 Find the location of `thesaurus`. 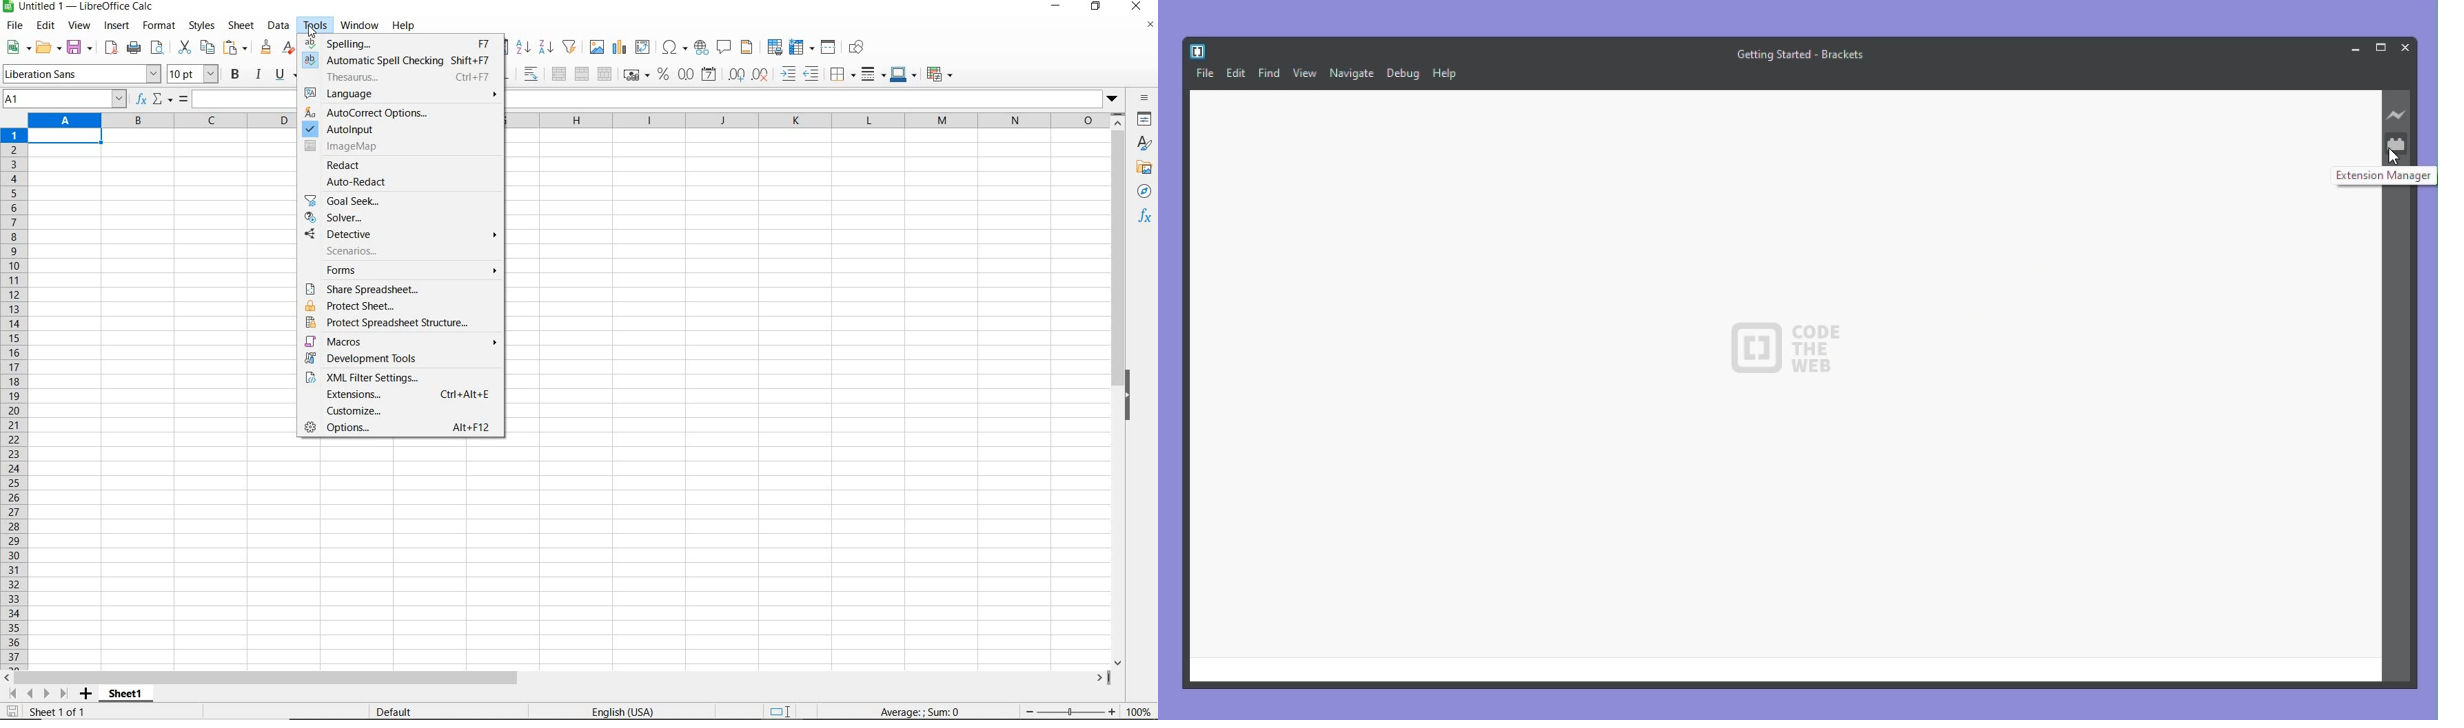

thesaurus is located at coordinates (410, 76).